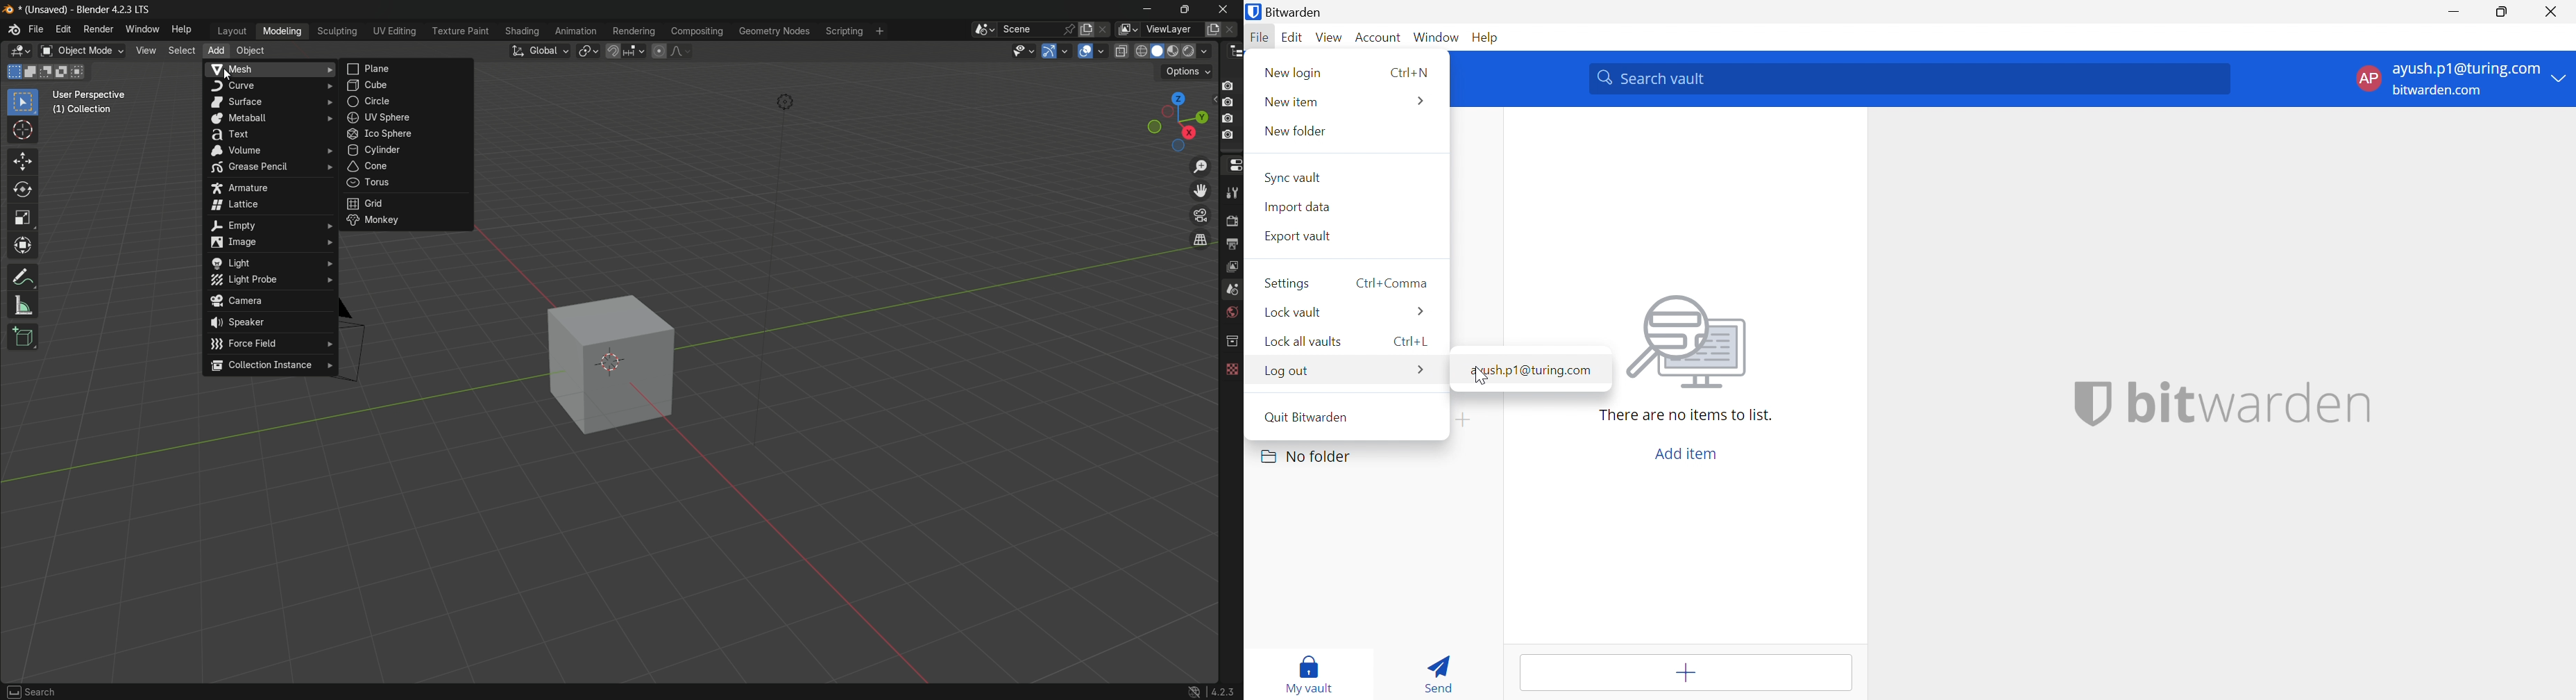 This screenshot has width=2576, height=700. I want to click on grease pencil, so click(268, 168).